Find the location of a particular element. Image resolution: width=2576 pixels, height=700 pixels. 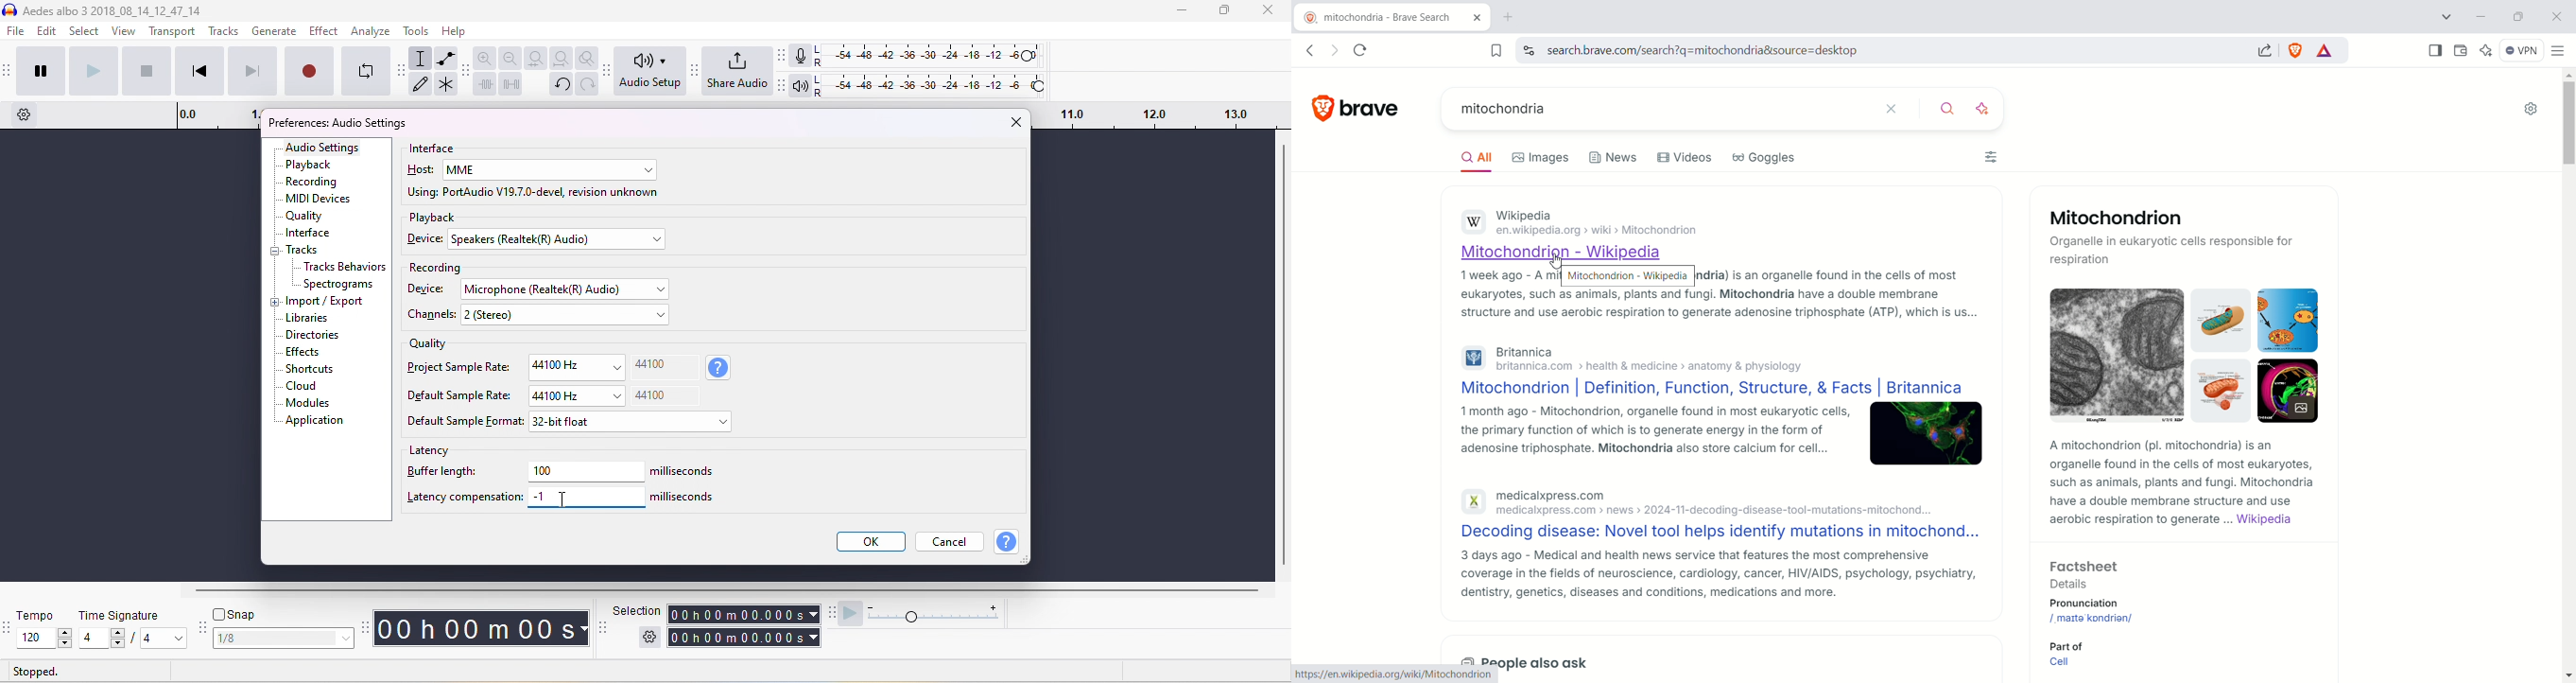

close is located at coordinates (1013, 121).